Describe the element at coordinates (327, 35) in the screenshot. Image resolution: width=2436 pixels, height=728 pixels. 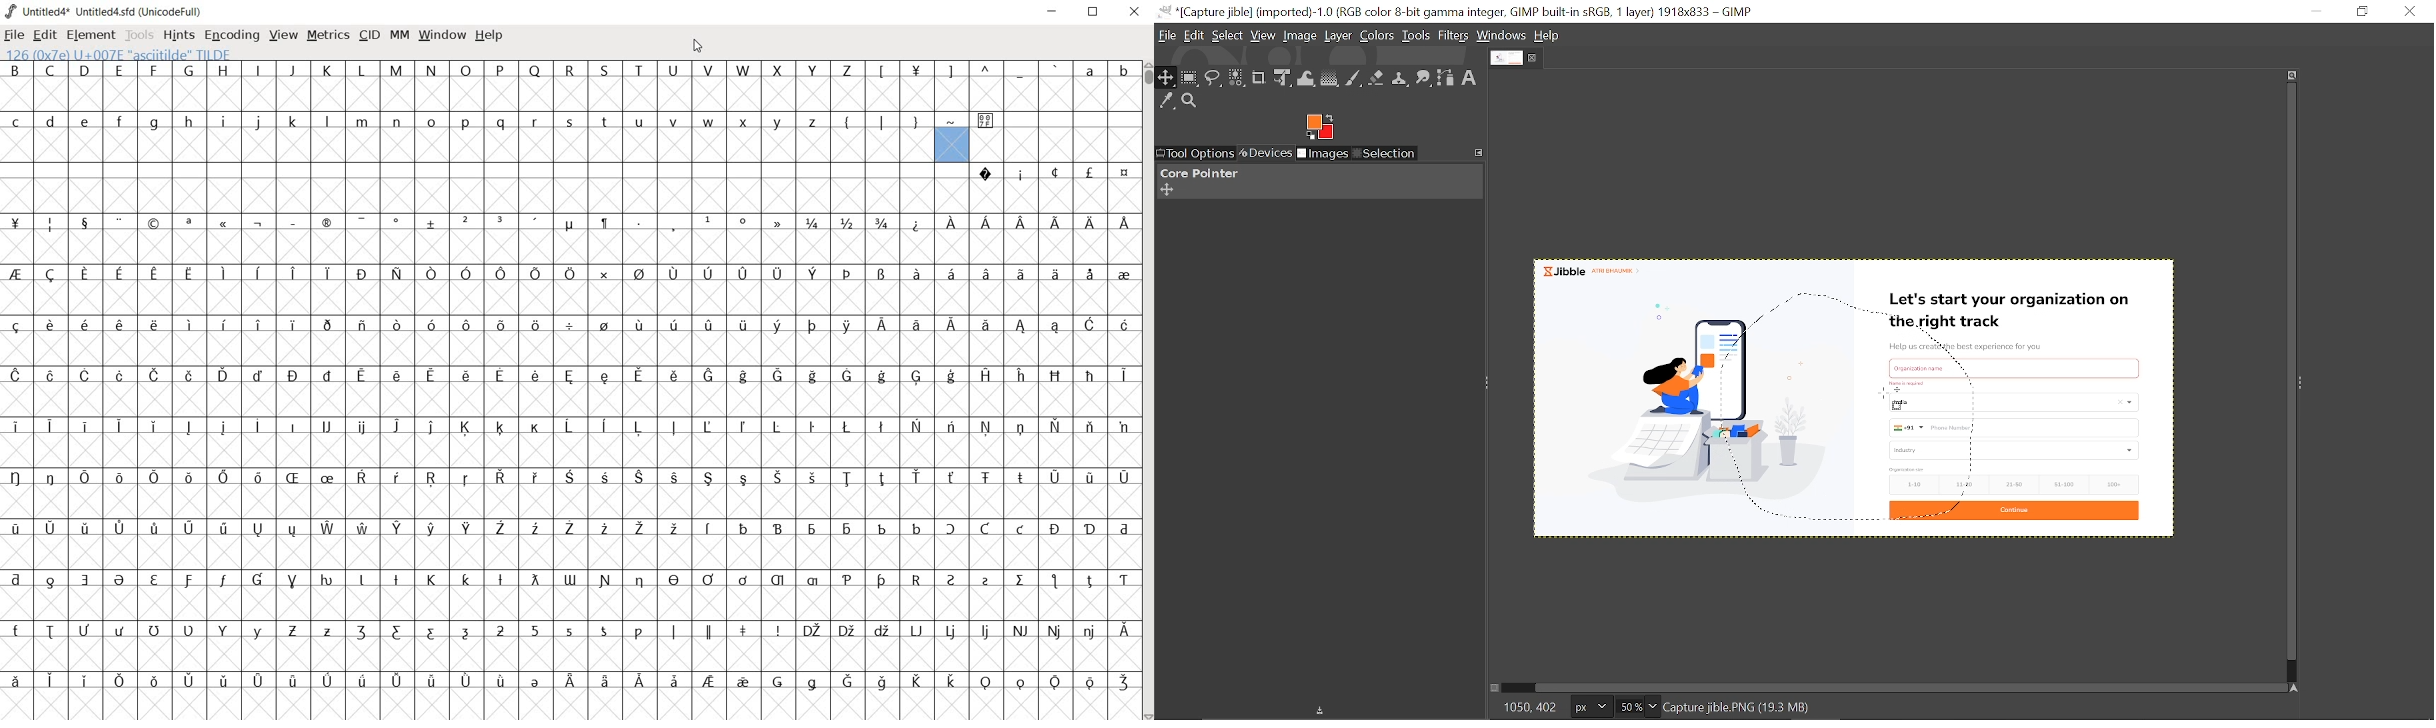
I see `METRICS` at that location.